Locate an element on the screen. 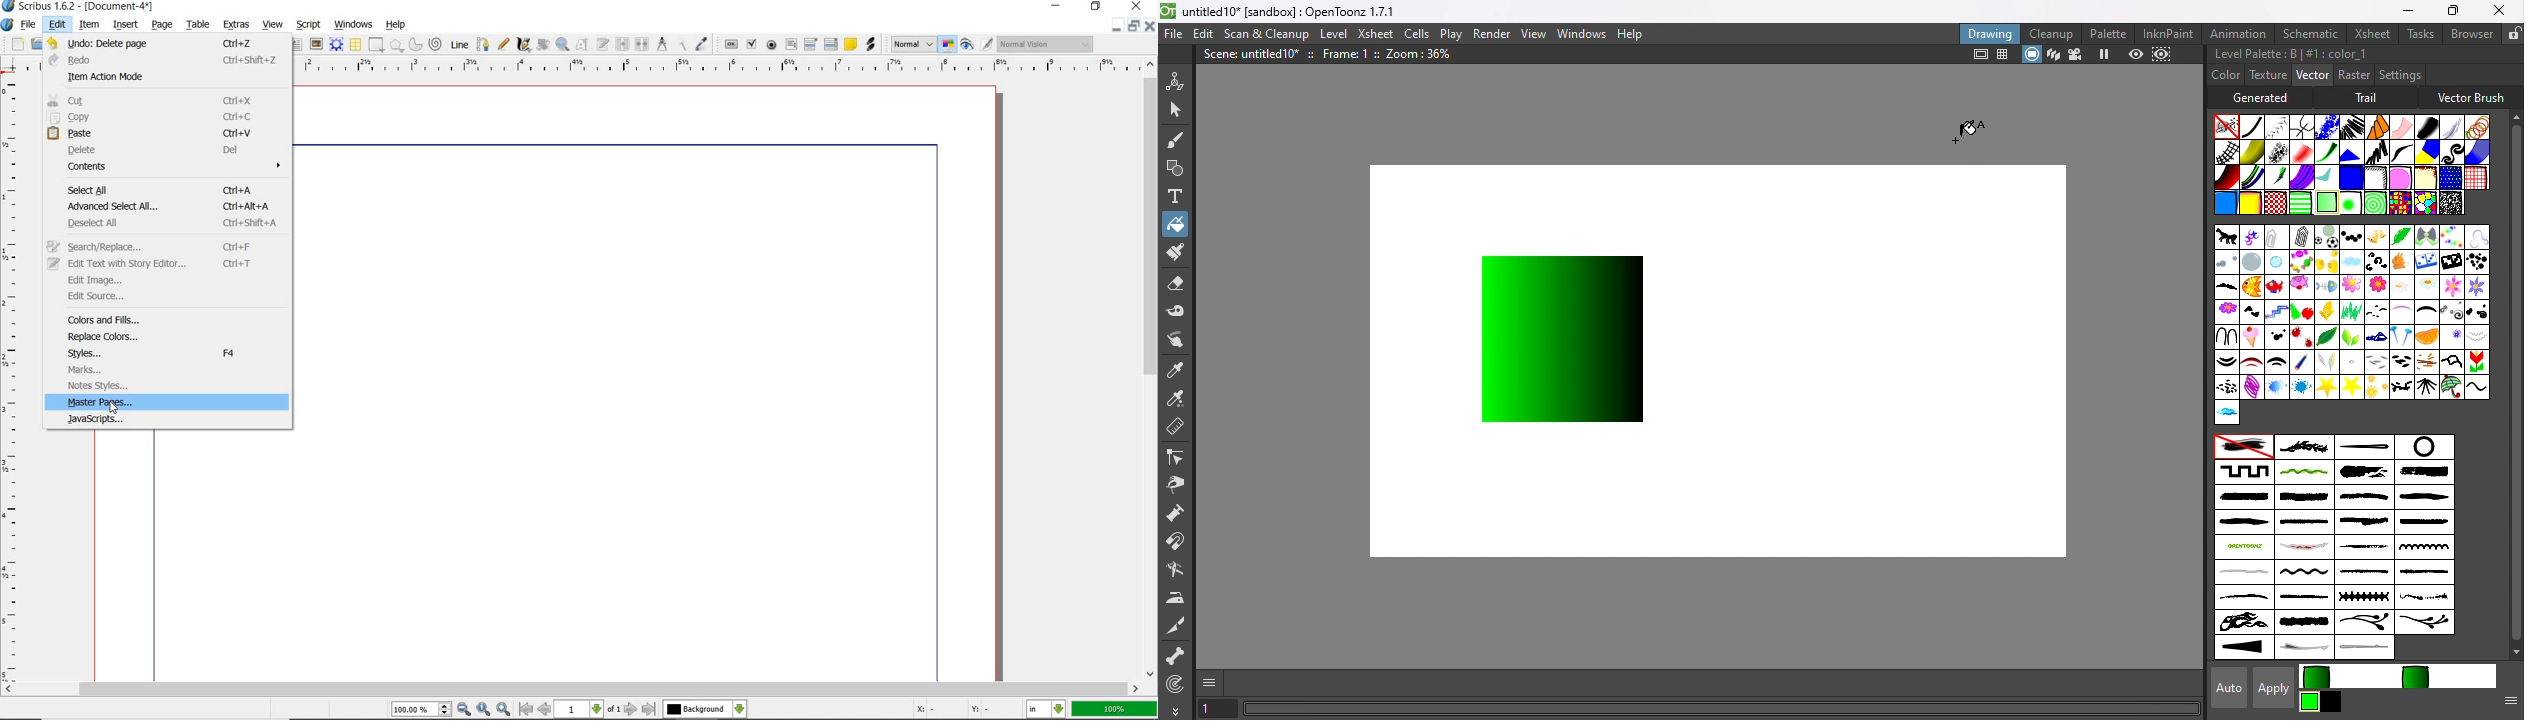 The width and height of the screenshot is (2548, 728). zoom in is located at coordinates (503, 708).